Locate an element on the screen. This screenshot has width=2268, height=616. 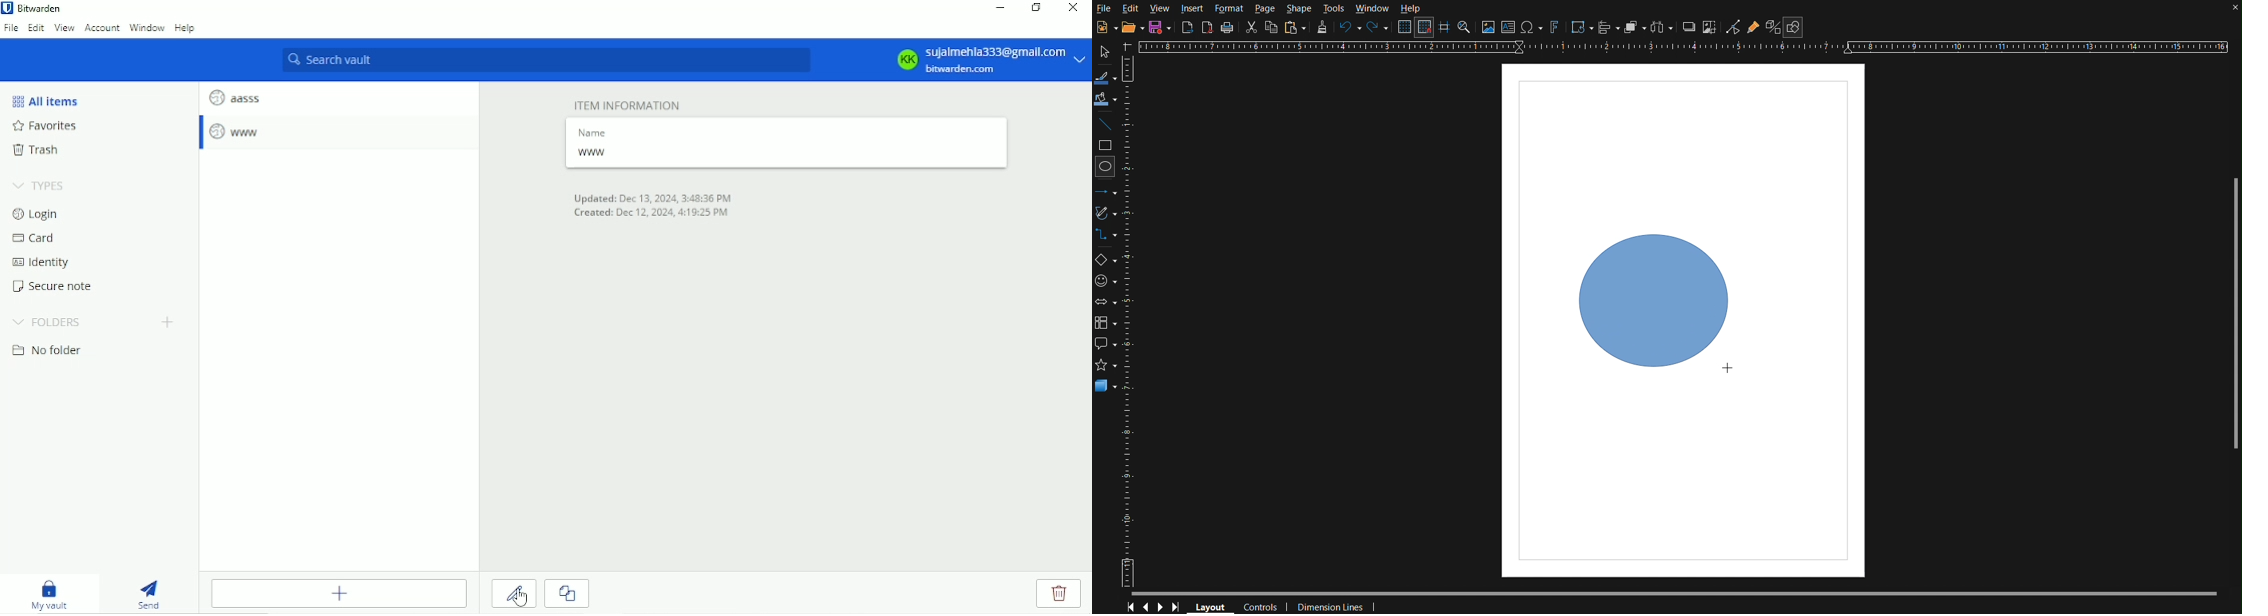
Insert is located at coordinates (1192, 7).